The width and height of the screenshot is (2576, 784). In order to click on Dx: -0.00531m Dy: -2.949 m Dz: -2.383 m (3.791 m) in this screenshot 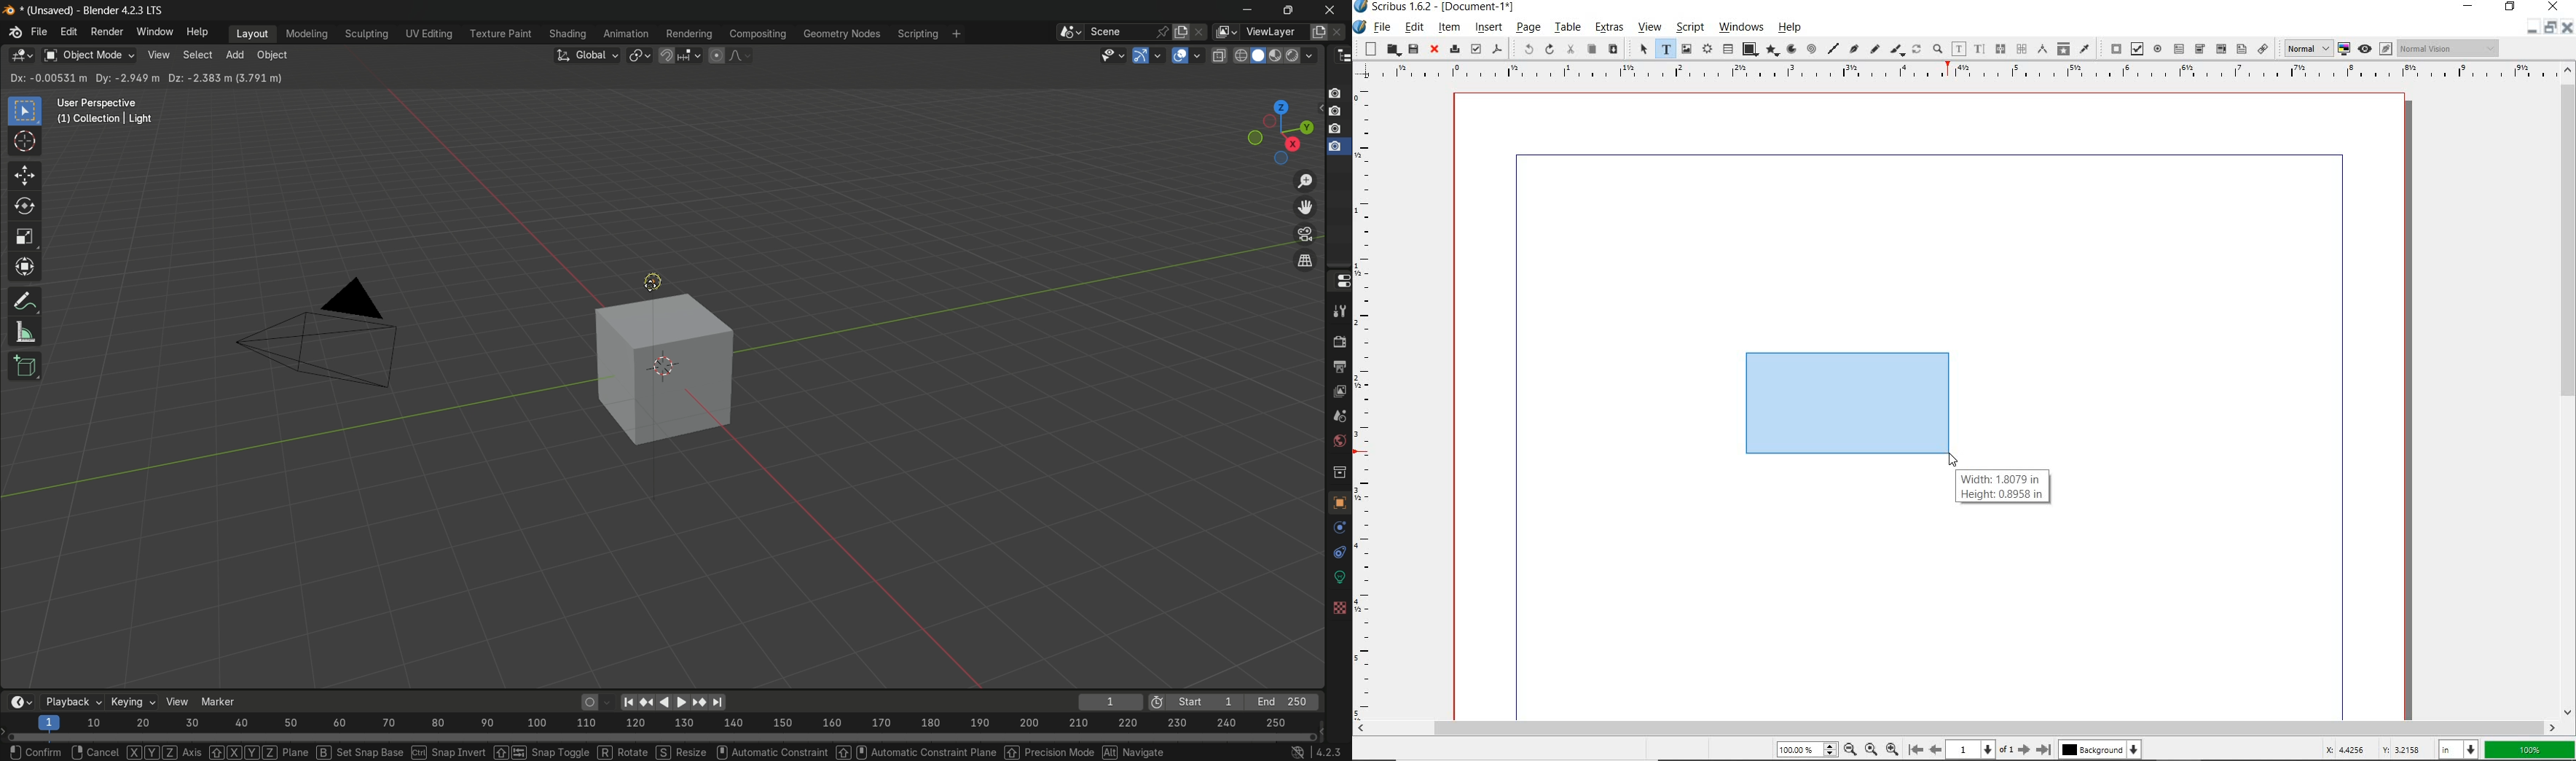, I will do `click(148, 79)`.